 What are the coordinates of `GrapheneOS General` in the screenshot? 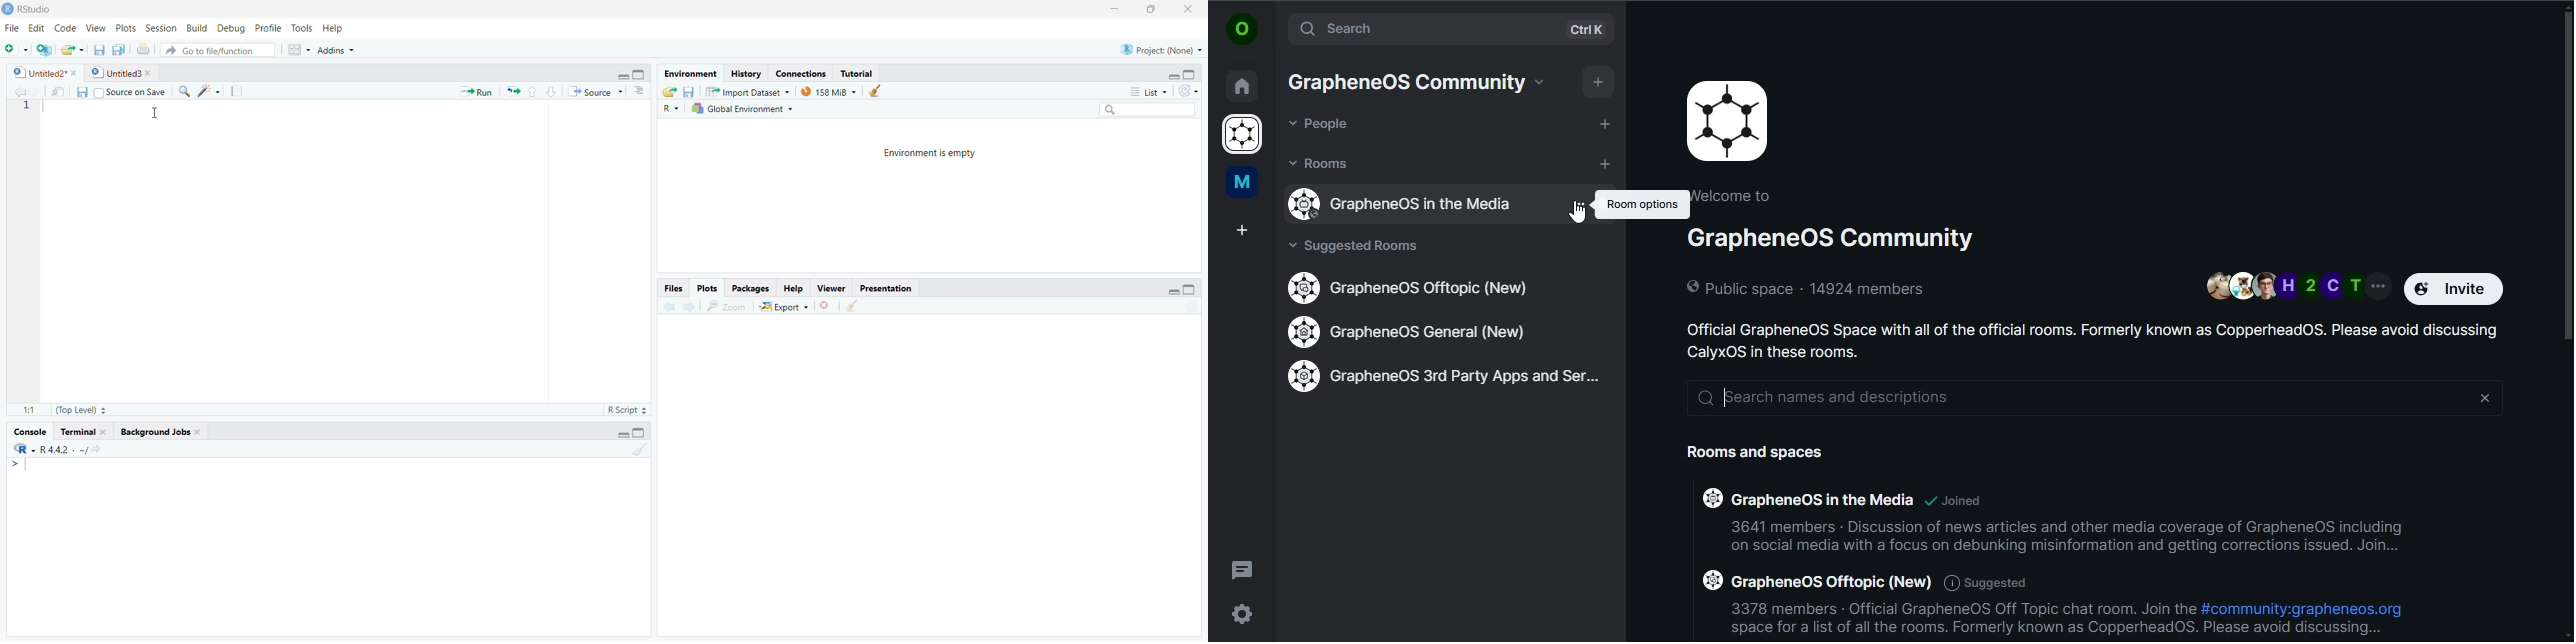 It's located at (1414, 334).